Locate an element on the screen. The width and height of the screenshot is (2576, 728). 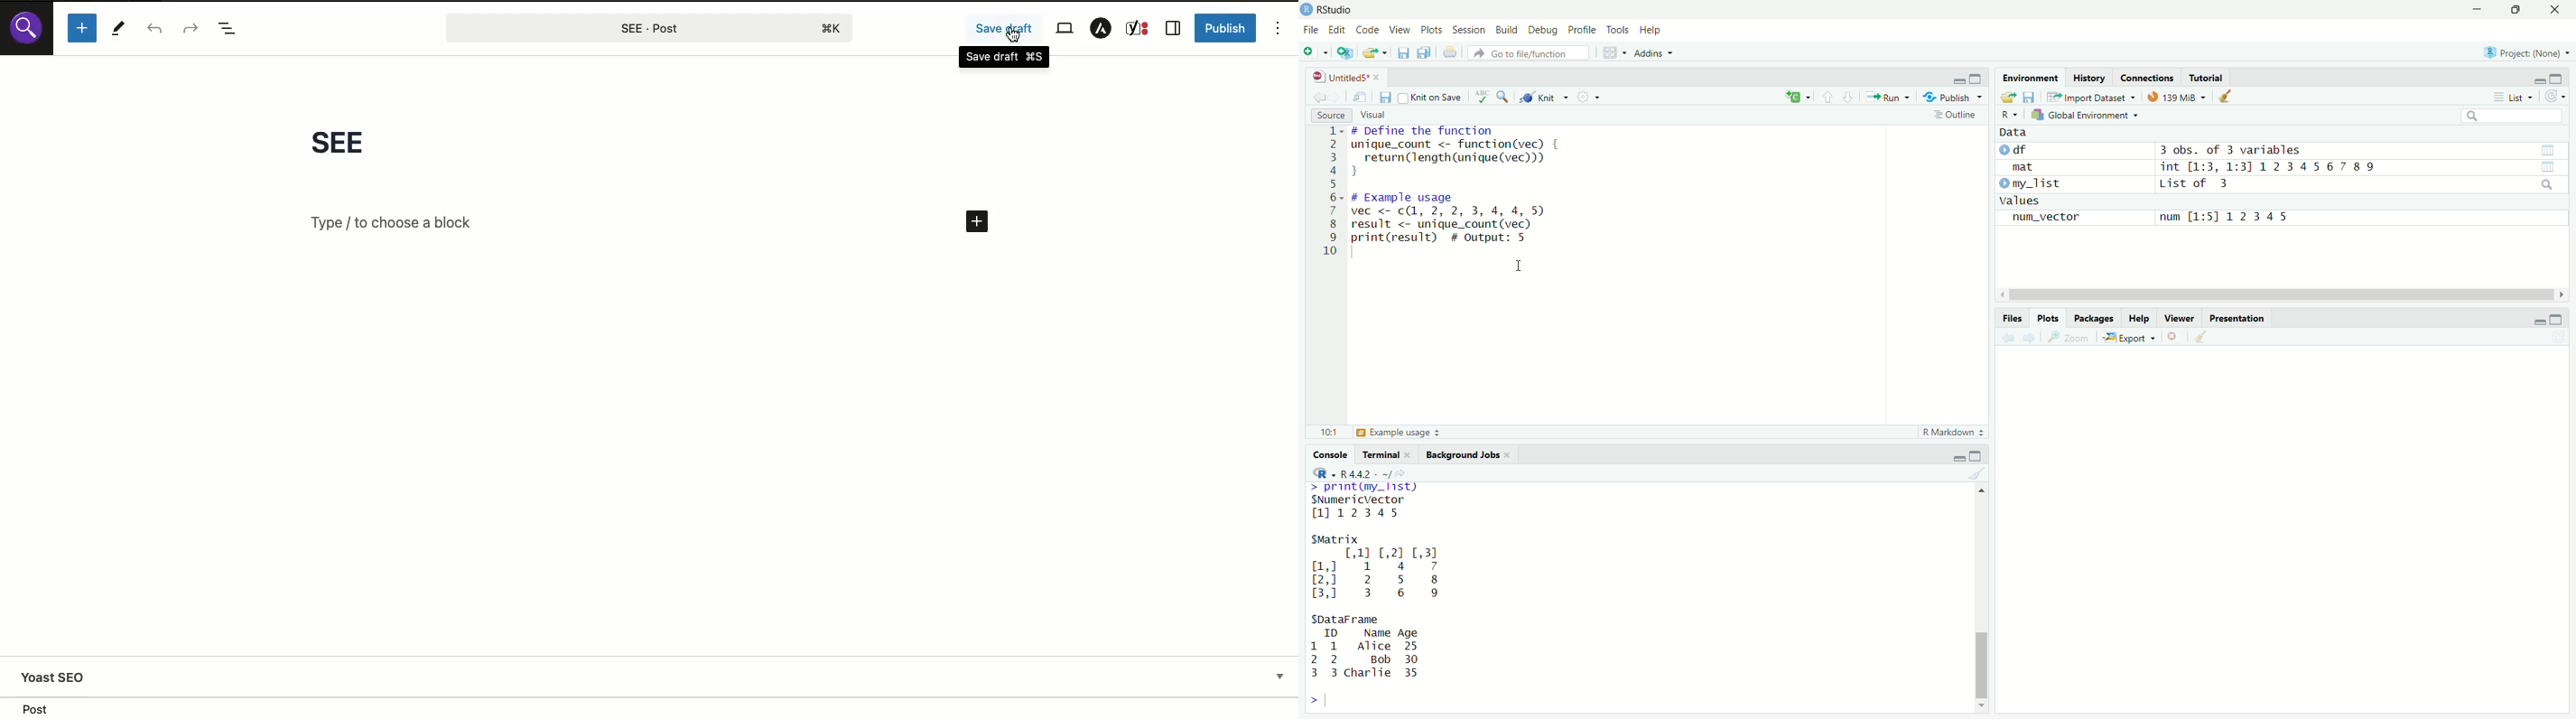
Tools is located at coordinates (1619, 29).